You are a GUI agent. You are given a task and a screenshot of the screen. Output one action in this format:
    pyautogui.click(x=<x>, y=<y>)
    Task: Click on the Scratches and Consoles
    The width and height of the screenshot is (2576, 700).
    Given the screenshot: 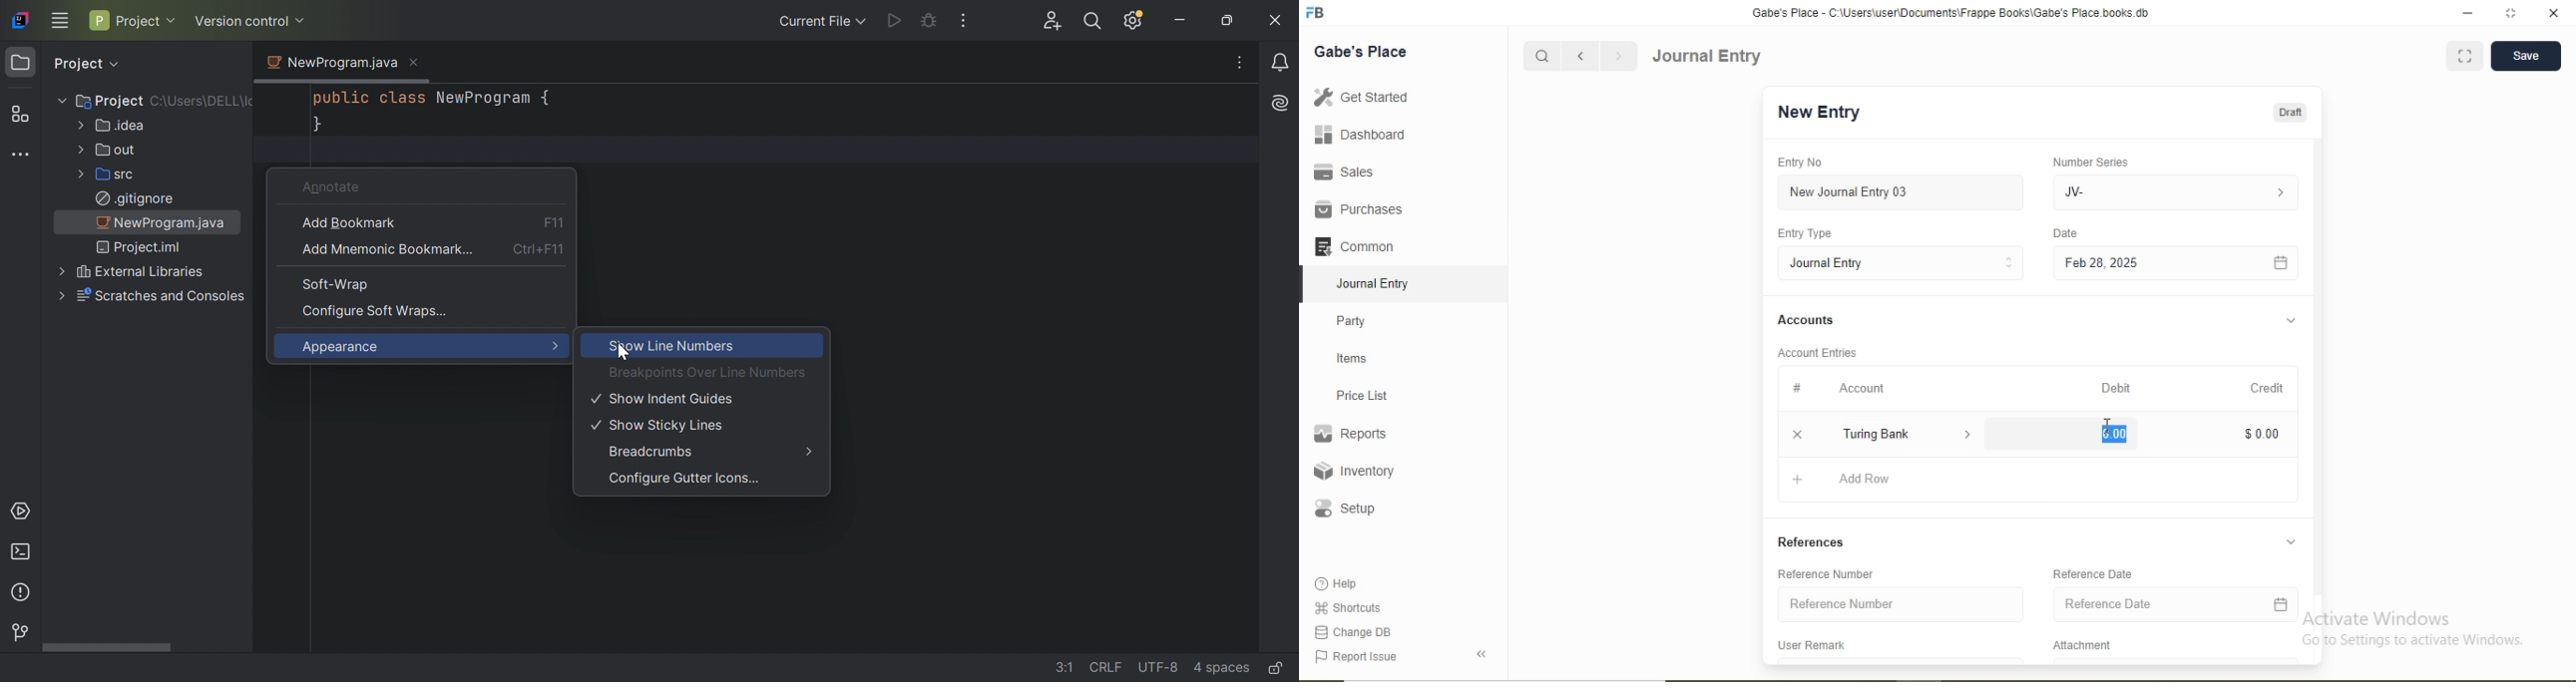 What is the action you would take?
    pyautogui.click(x=163, y=296)
    